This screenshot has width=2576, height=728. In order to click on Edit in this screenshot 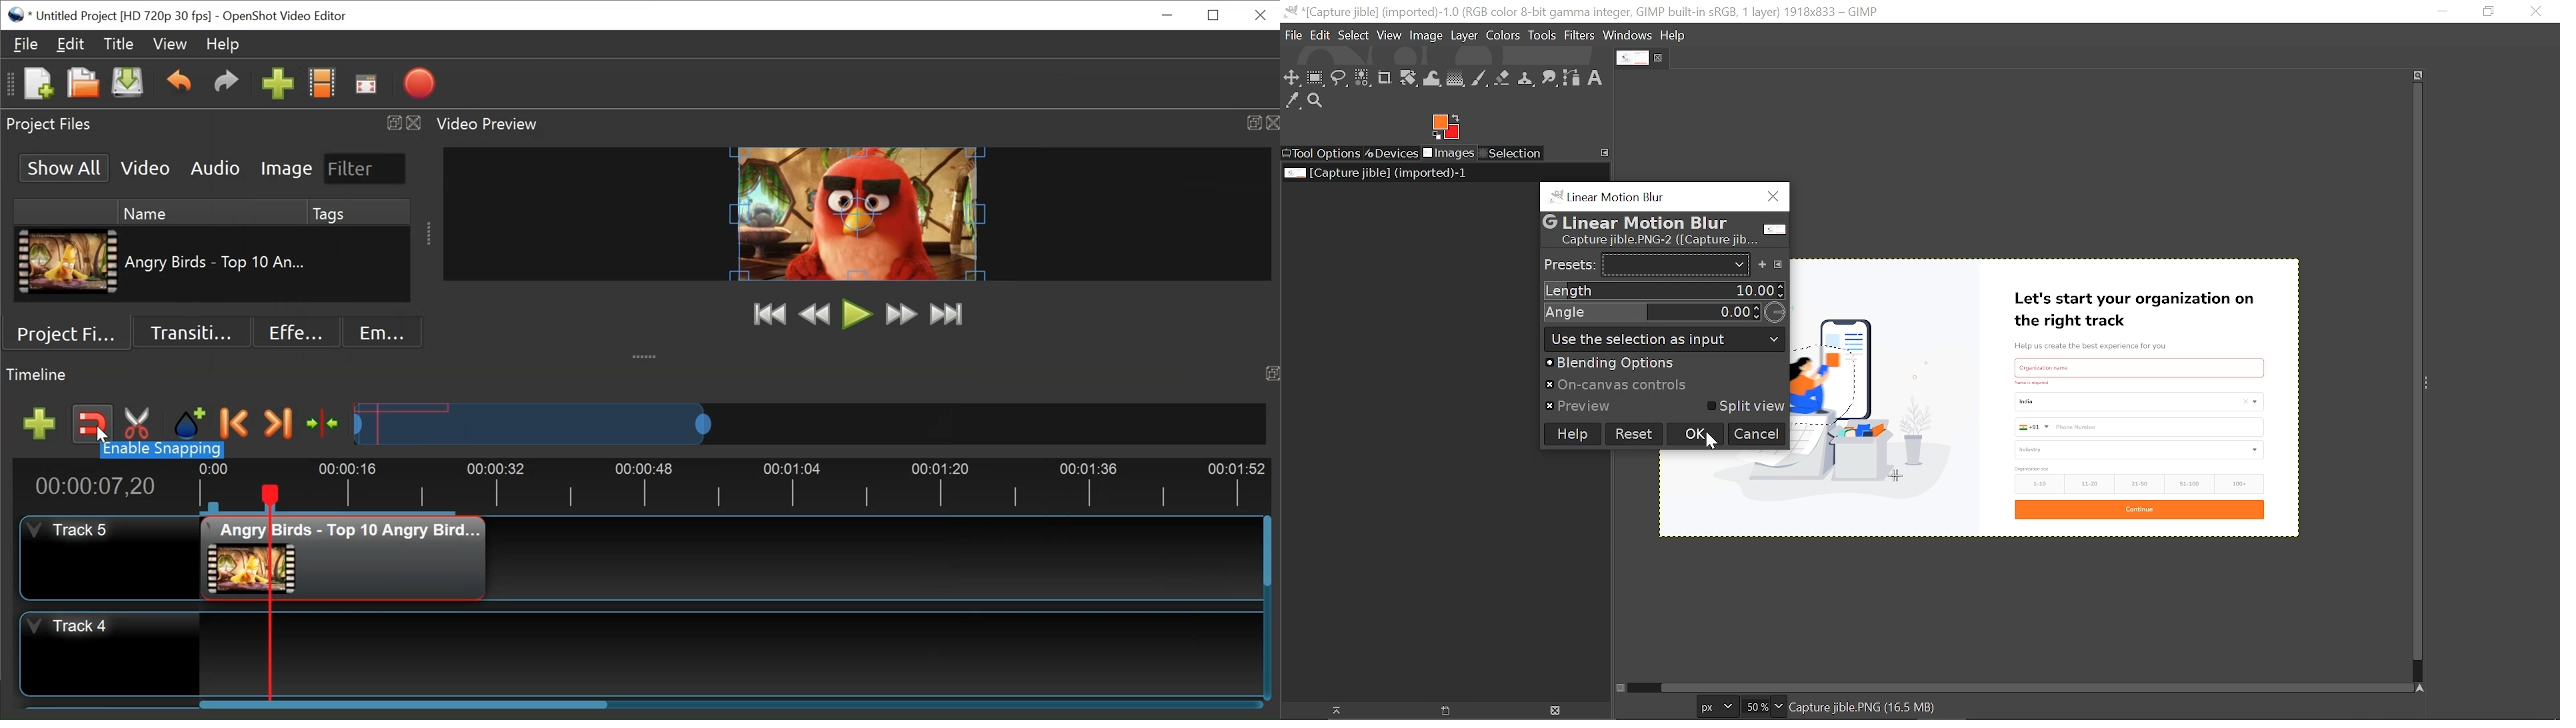, I will do `click(1322, 35)`.